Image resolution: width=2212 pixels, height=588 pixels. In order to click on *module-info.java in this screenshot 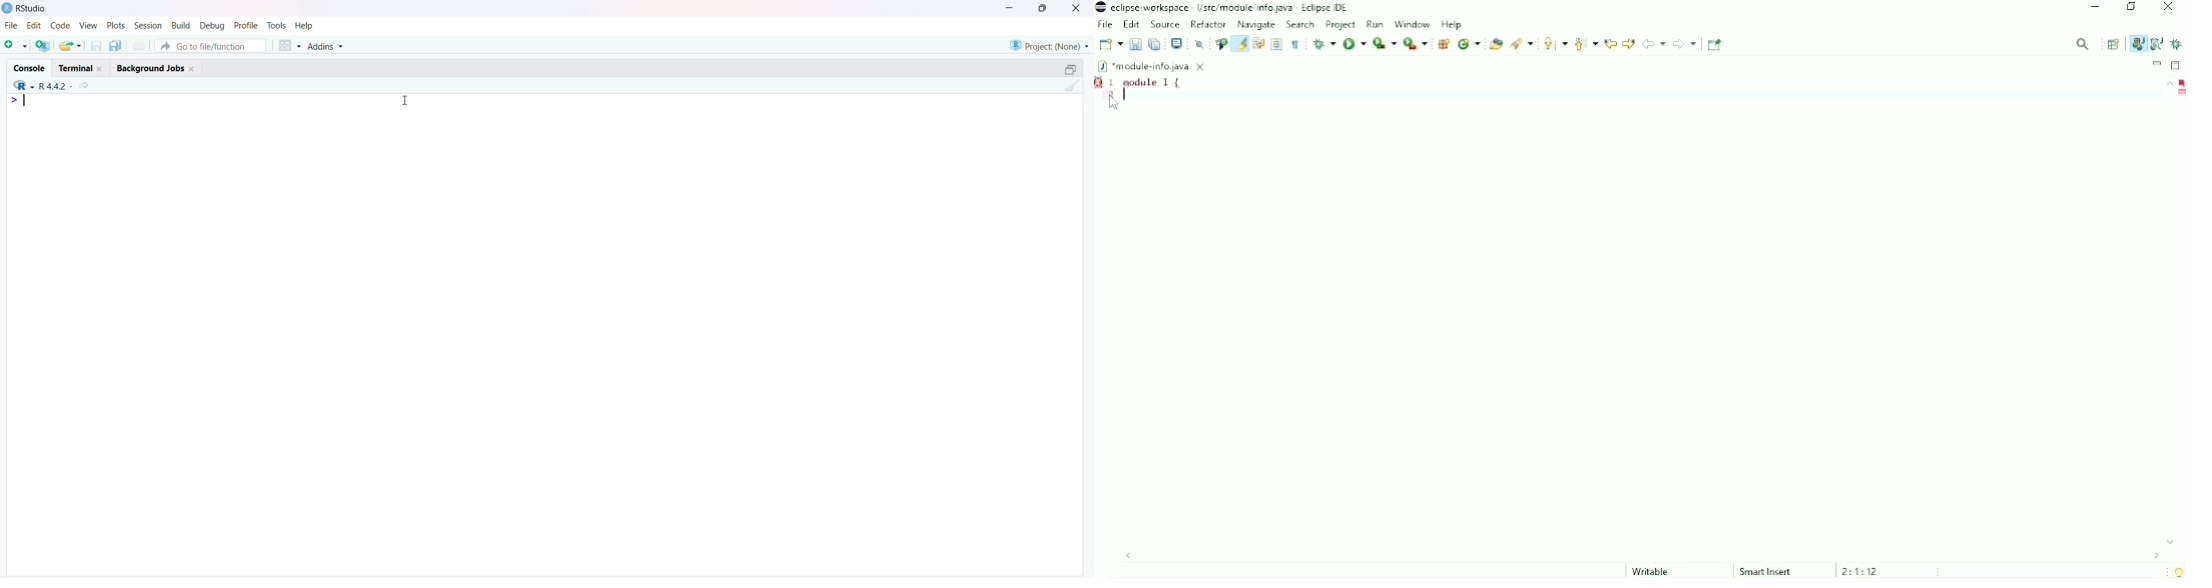, I will do `click(1153, 66)`.